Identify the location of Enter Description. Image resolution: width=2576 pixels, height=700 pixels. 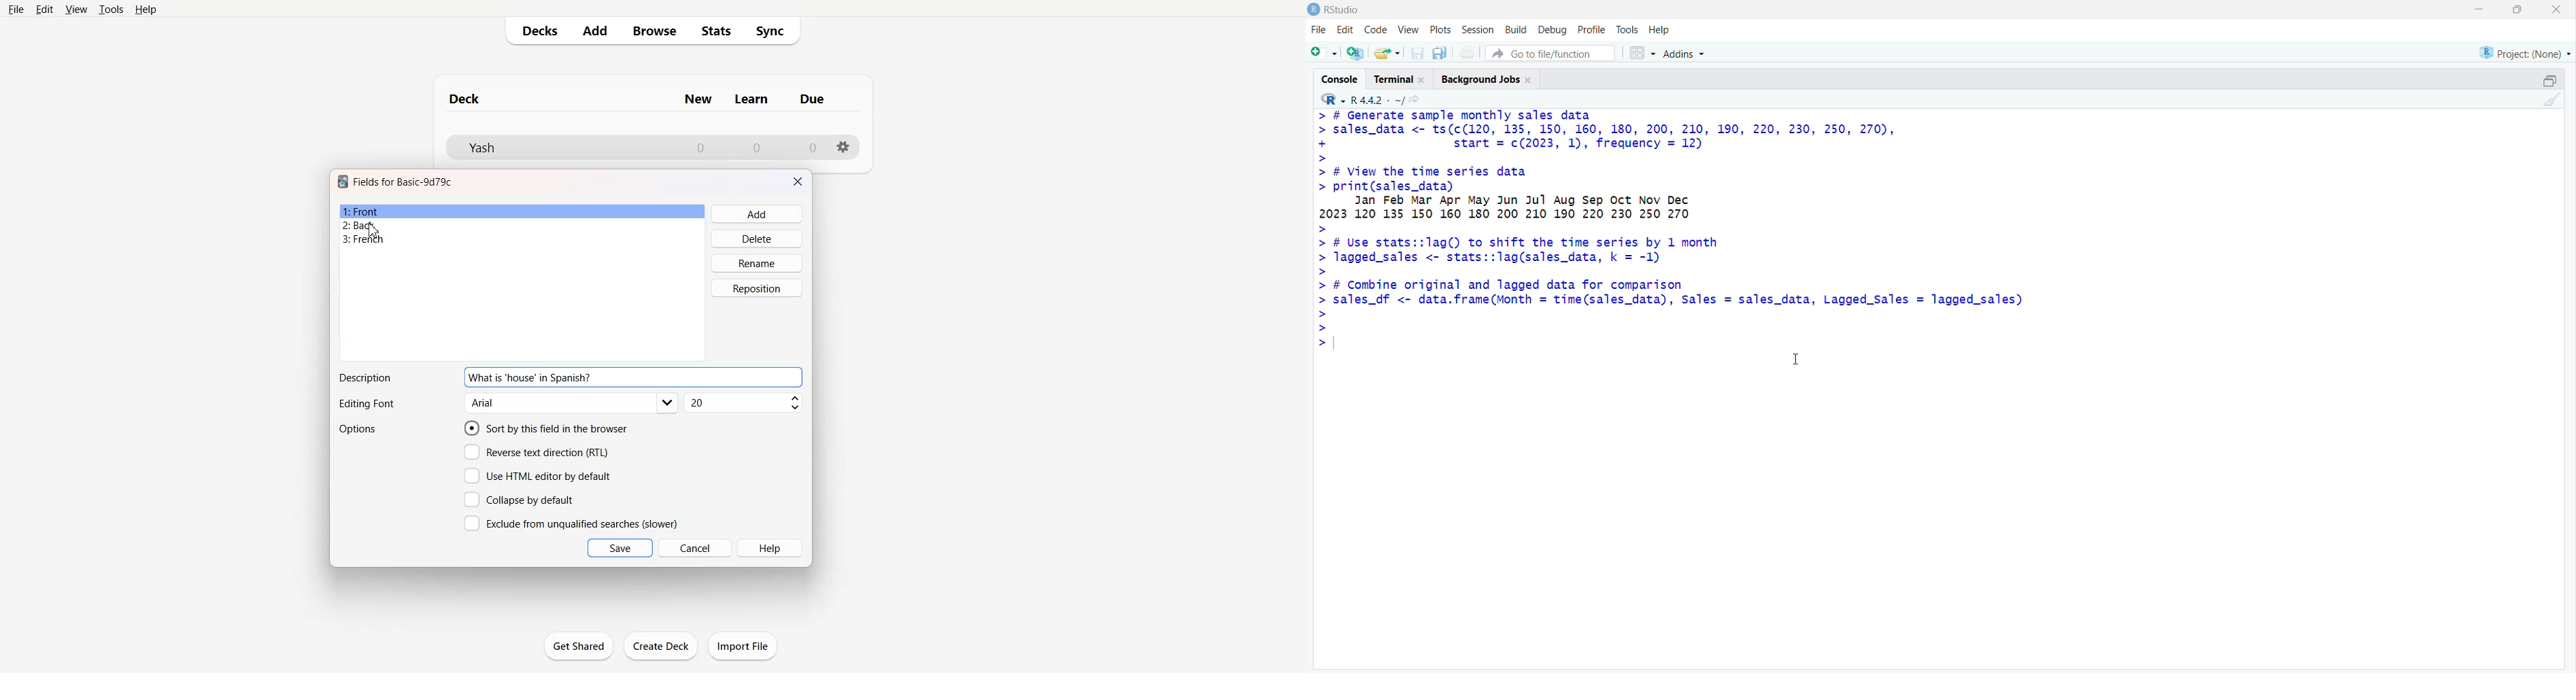
(700, 377).